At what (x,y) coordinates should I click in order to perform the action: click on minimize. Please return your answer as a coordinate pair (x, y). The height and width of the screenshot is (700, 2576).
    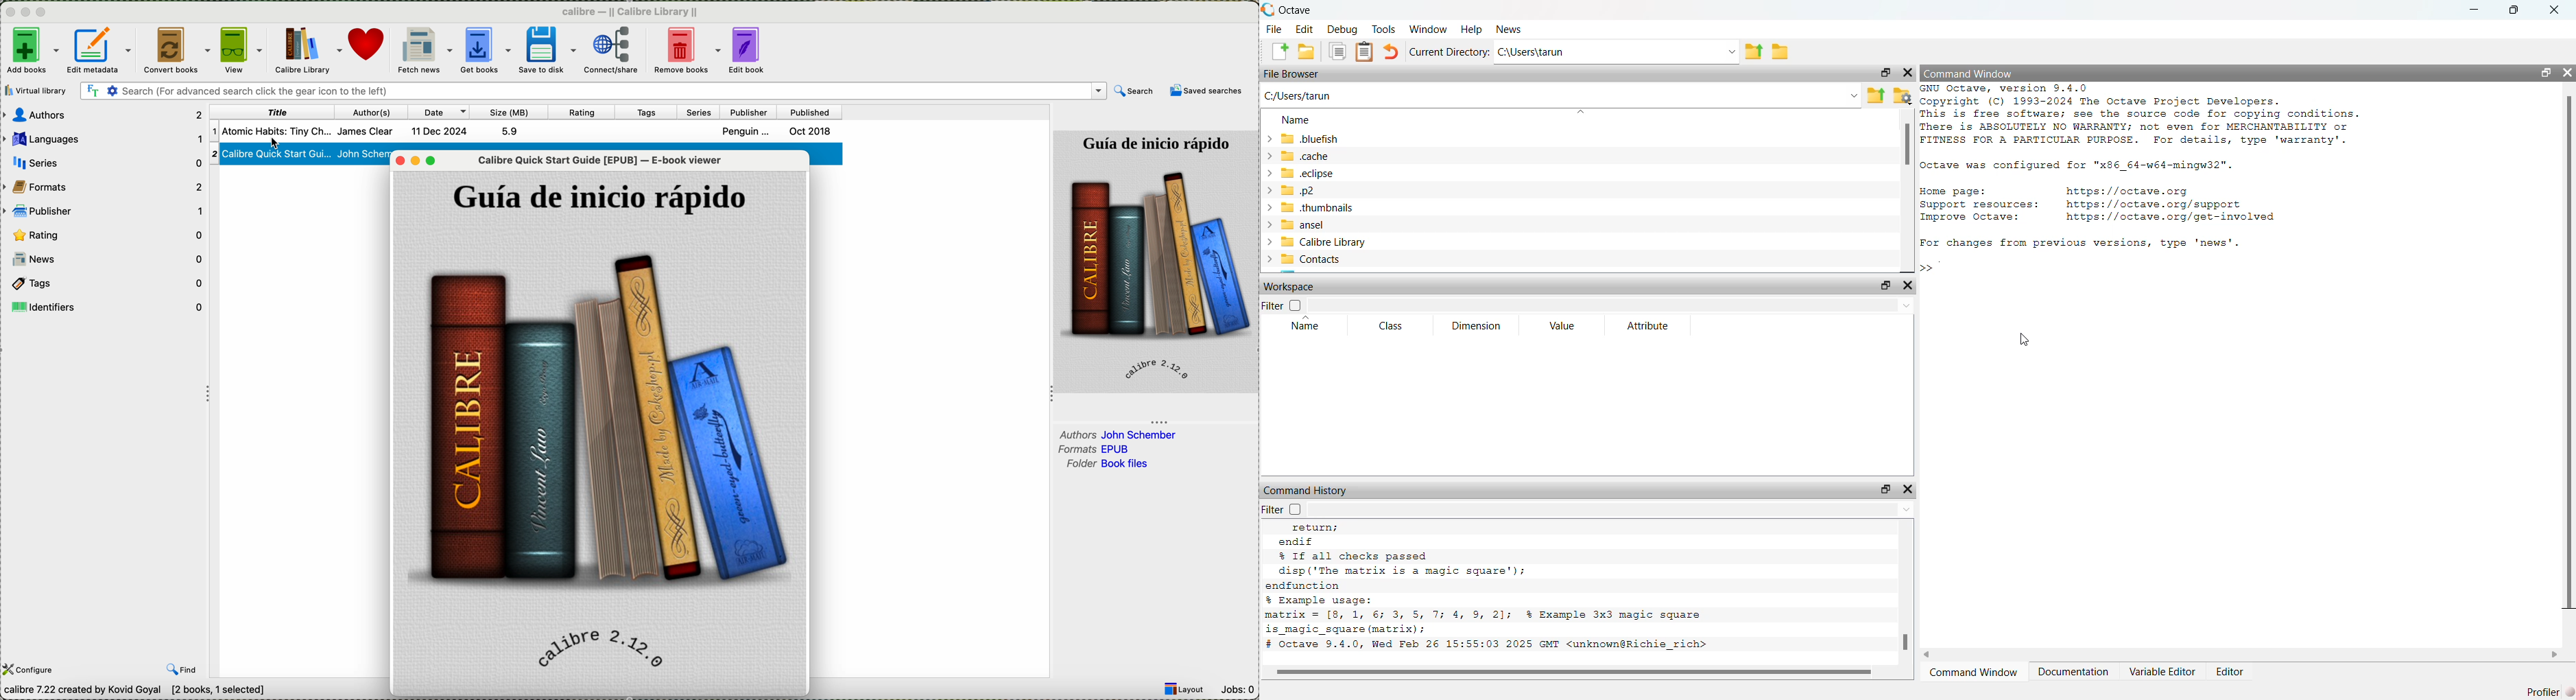
    Looking at the image, I should click on (24, 12).